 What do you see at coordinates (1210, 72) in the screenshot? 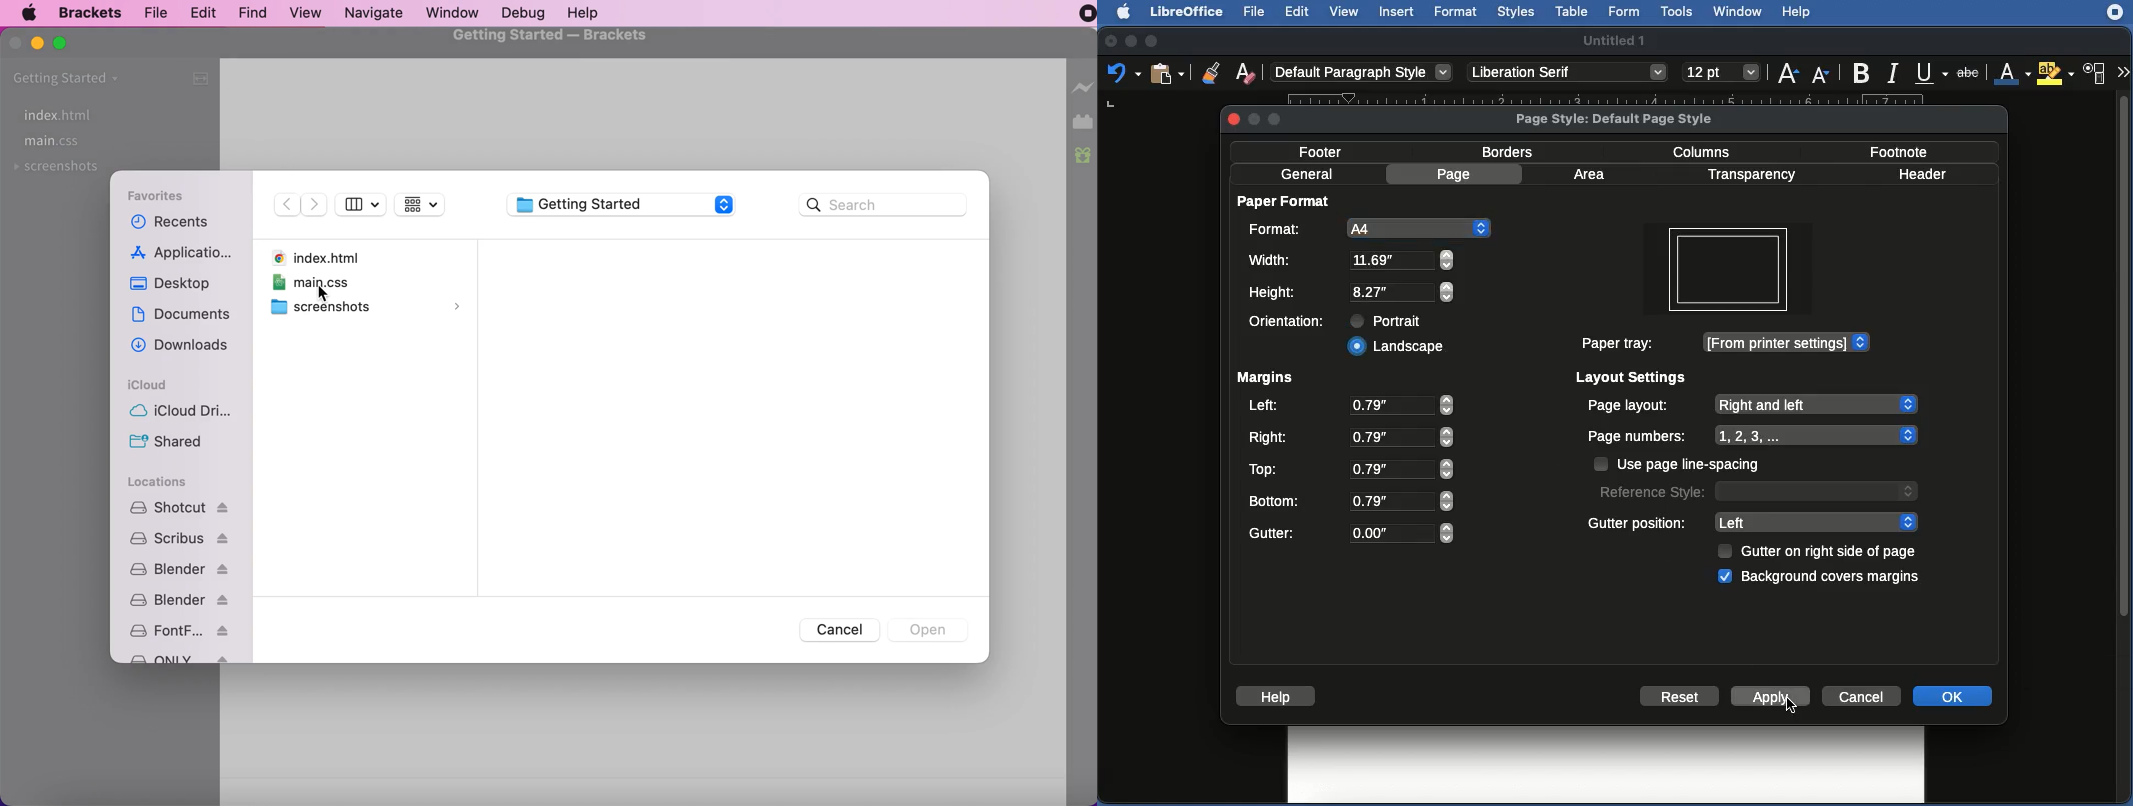
I see `Clone formatting` at bounding box center [1210, 72].